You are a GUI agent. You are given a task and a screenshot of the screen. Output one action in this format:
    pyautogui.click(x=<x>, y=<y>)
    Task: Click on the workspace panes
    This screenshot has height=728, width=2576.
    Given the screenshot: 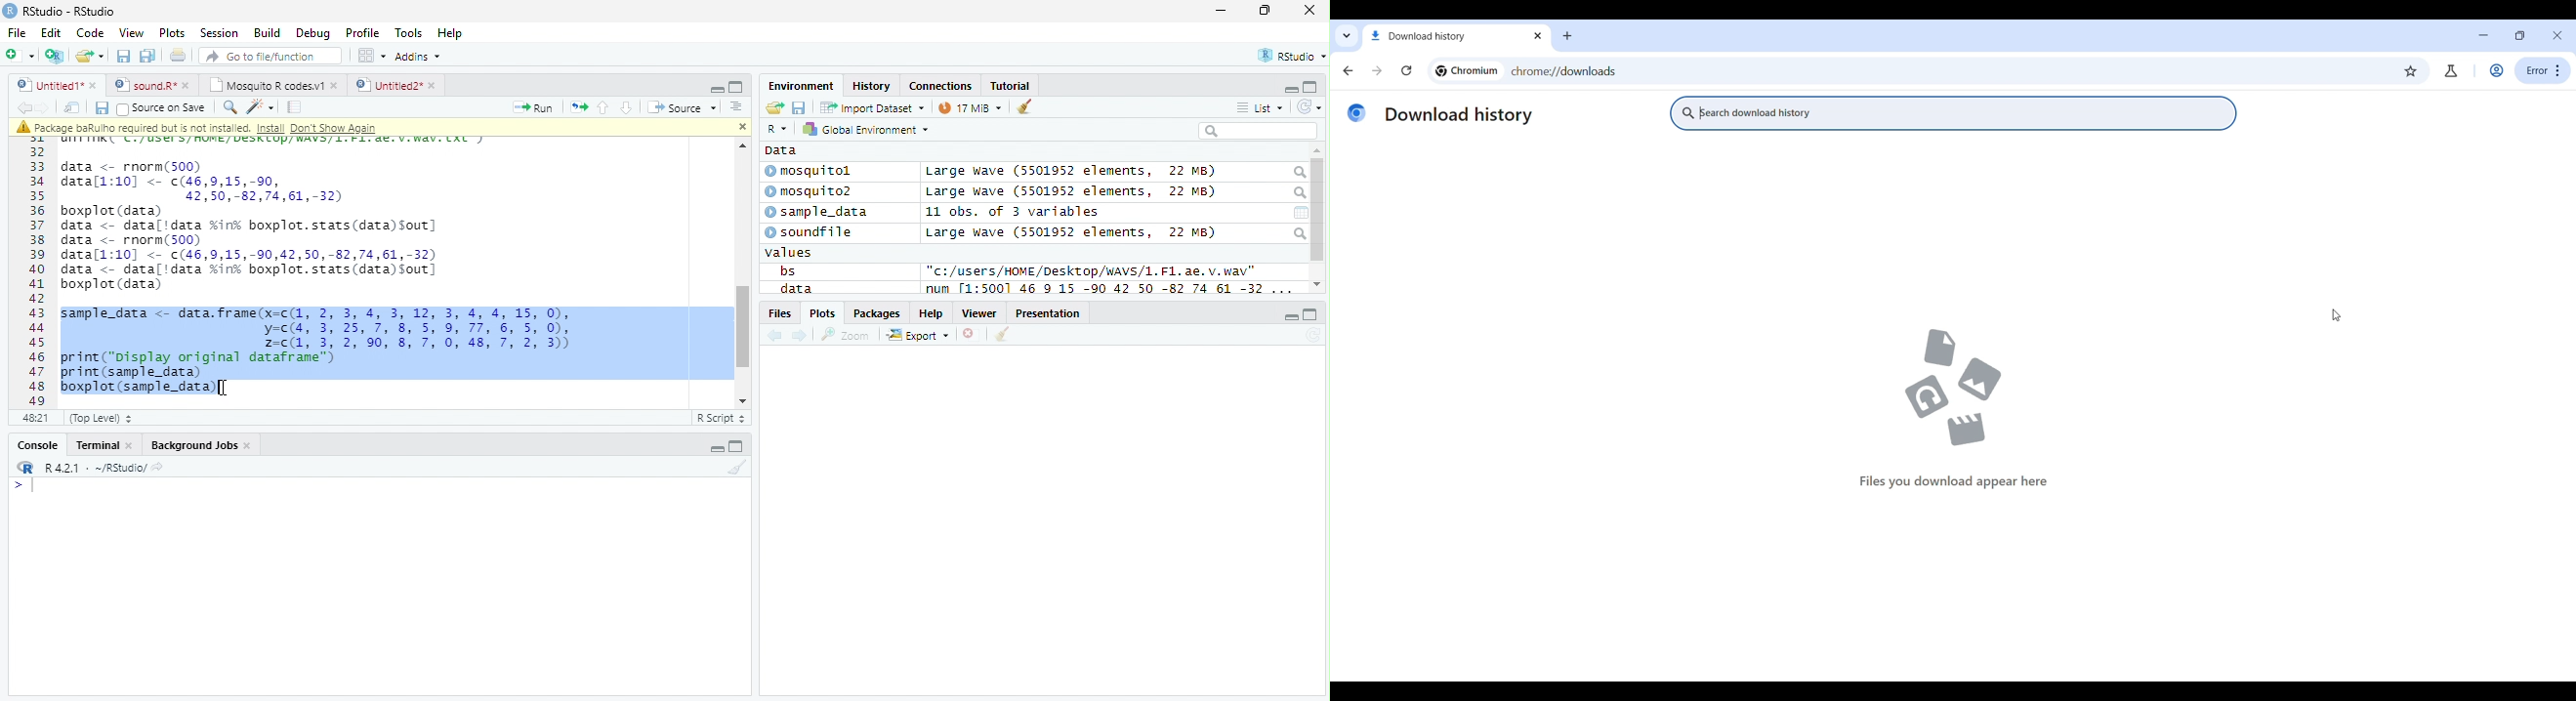 What is the action you would take?
    pyautogui.click(x=373, y=56)
    